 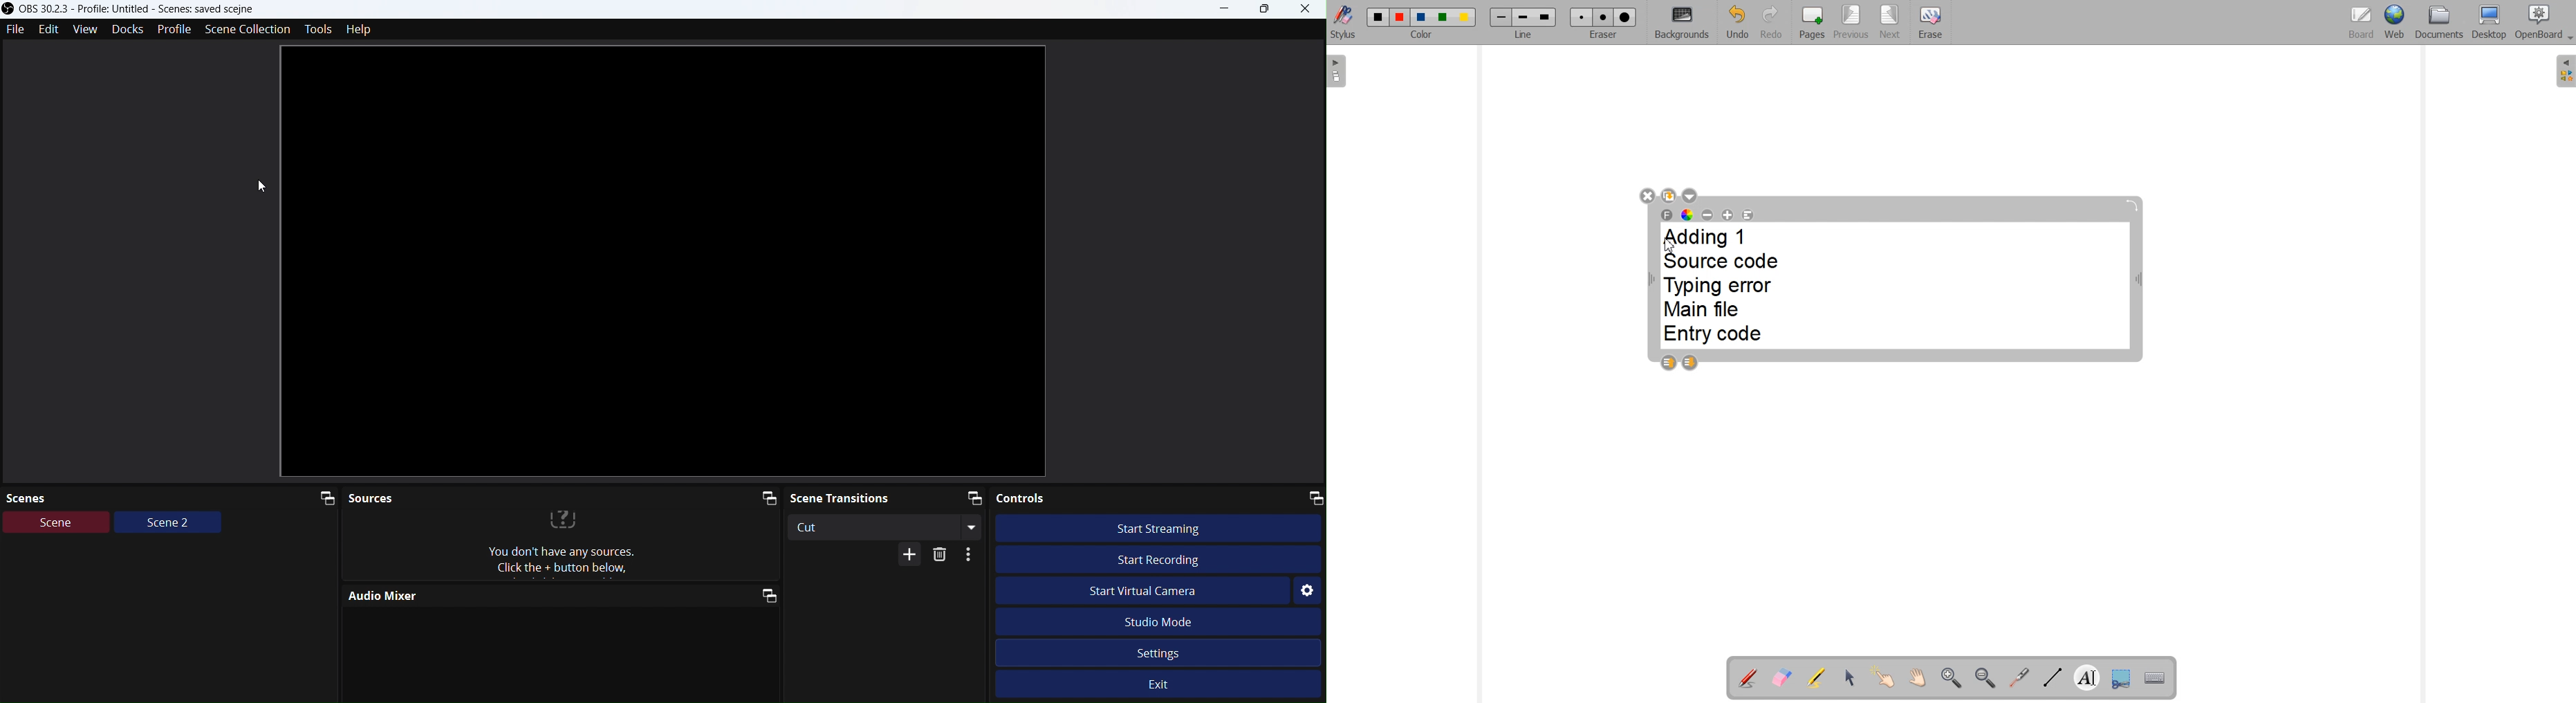 What do you see at coordinates (52, 28) in the screenshot?
I see `Edit` at bounding box center [52, 28].